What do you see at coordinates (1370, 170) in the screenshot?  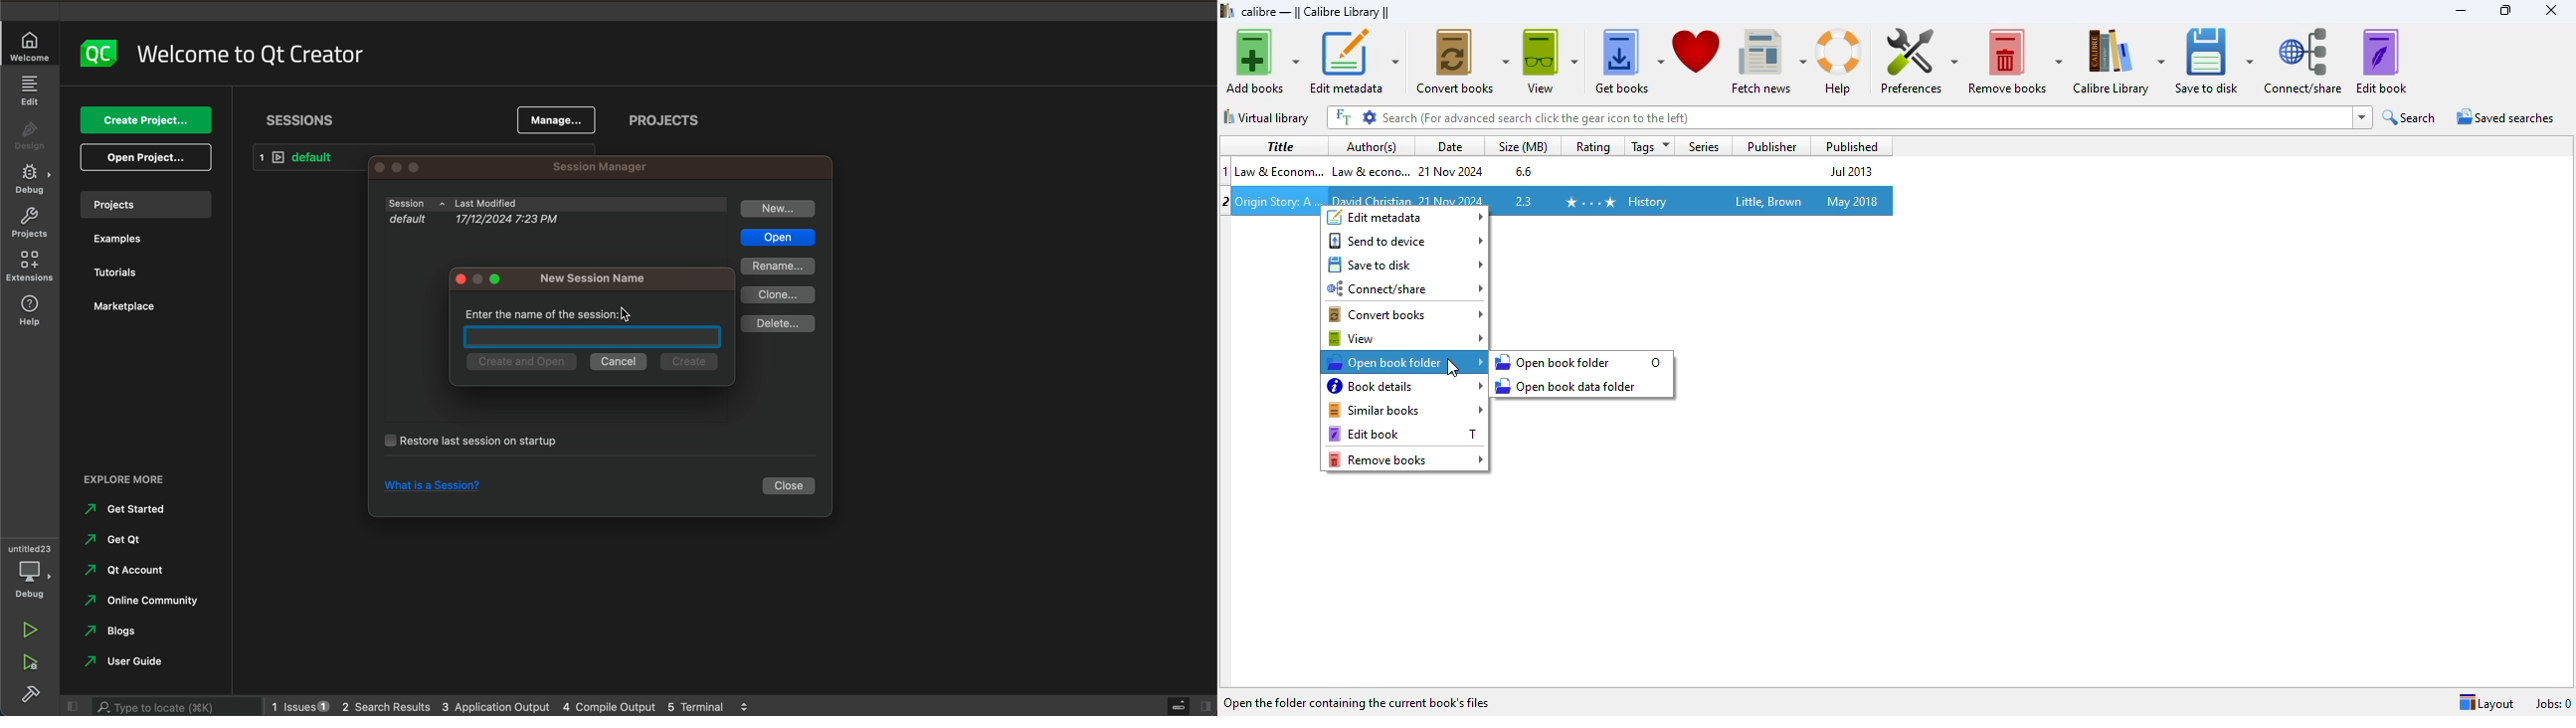 I see `law & economics` at bounding box center [1370, 170].